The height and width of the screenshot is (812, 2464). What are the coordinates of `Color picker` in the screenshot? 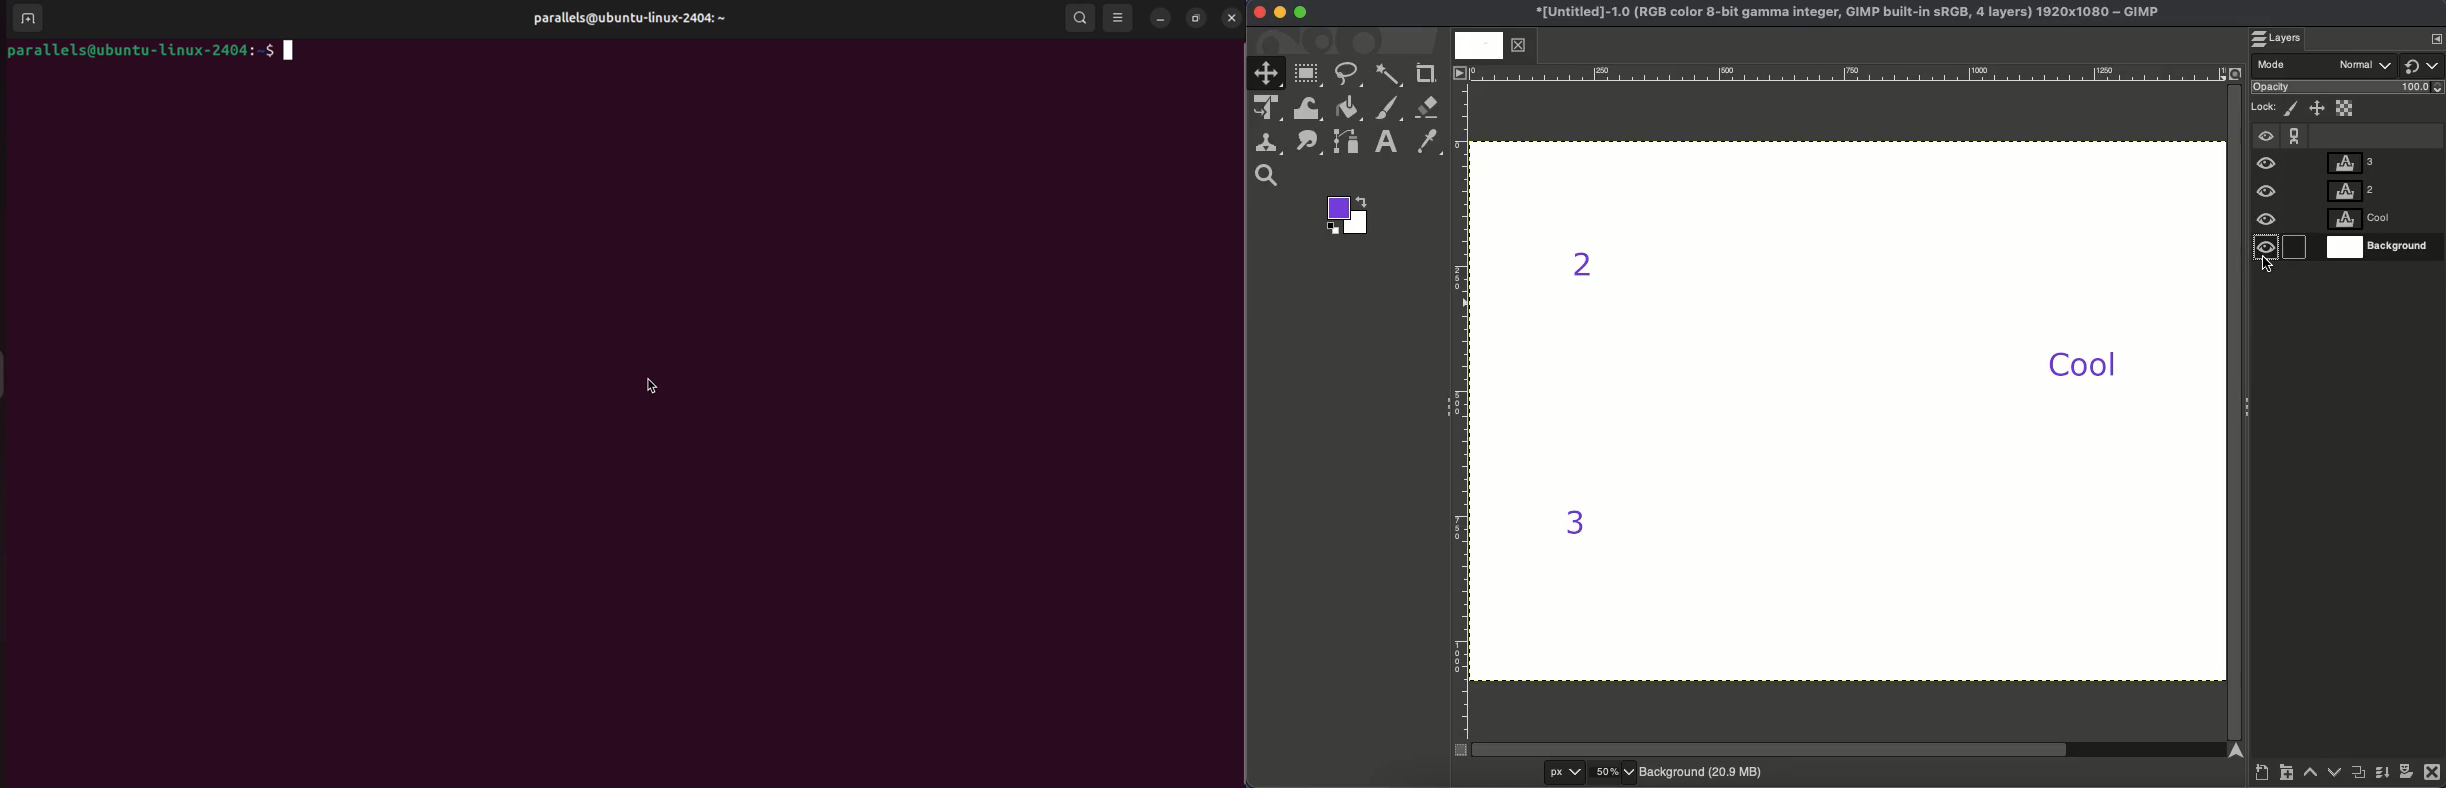 It's located at (1430, 143).